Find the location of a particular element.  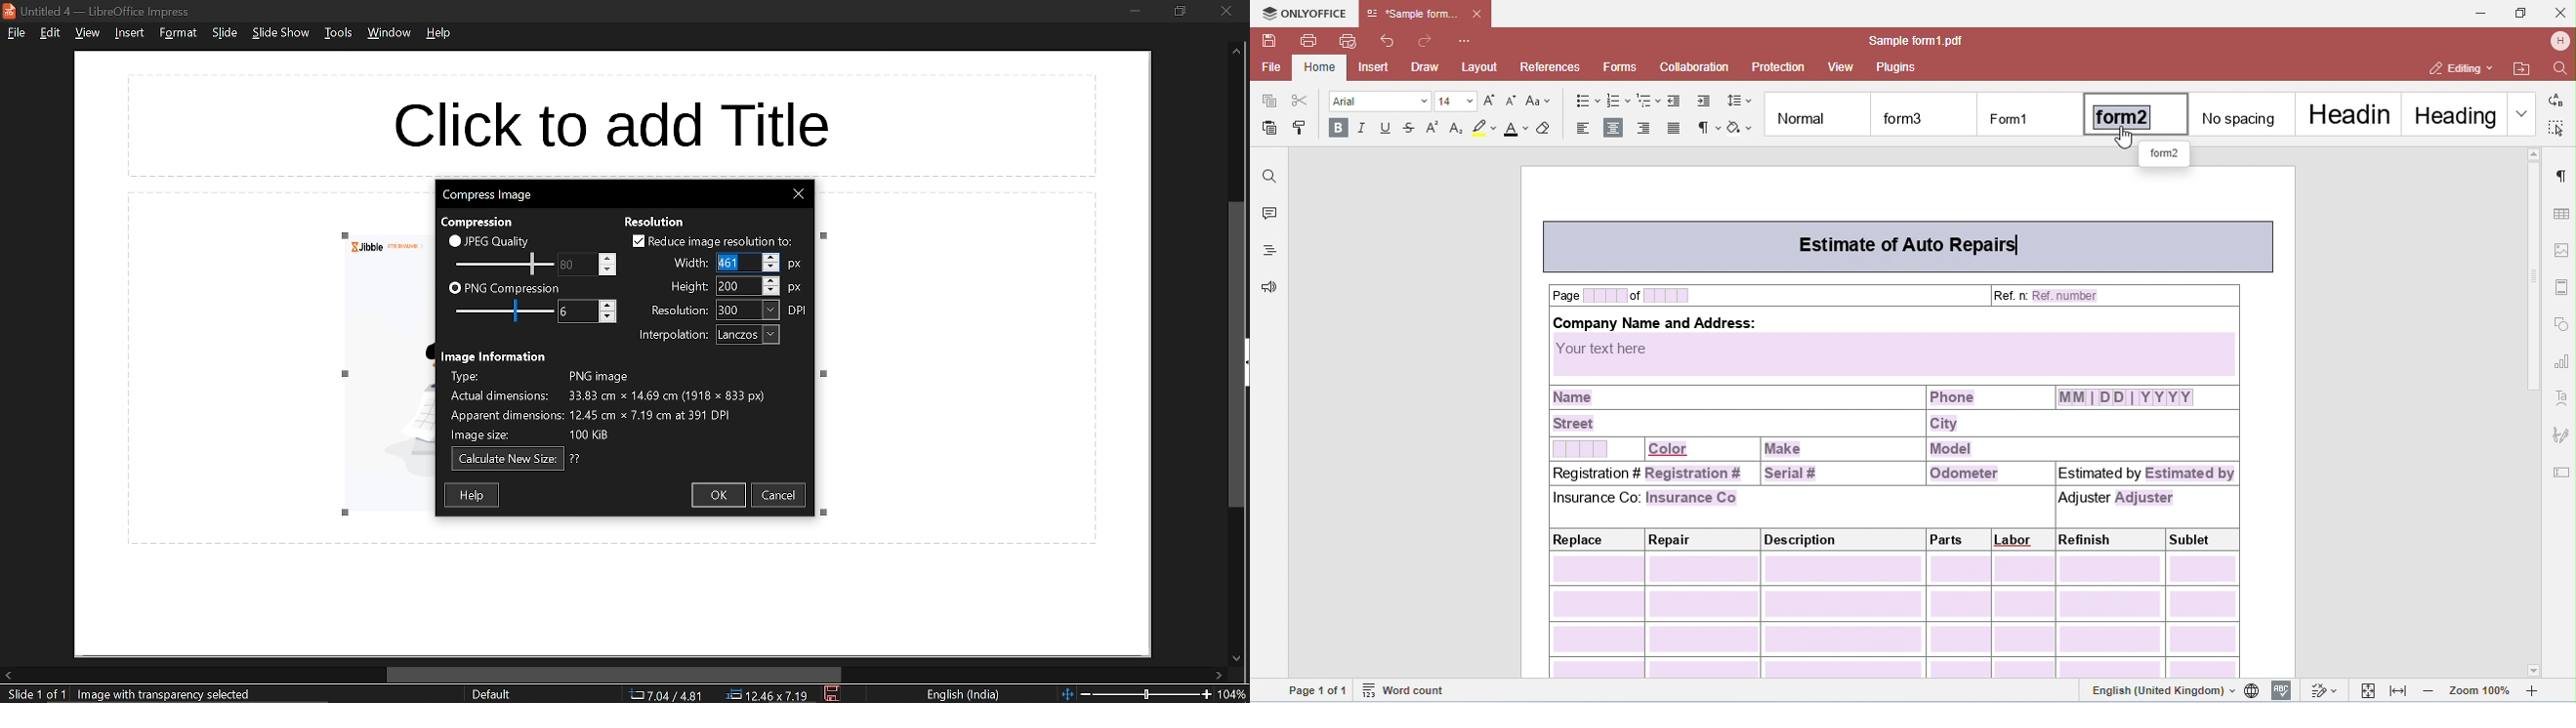

resolution is located at coordinates (748, 310).